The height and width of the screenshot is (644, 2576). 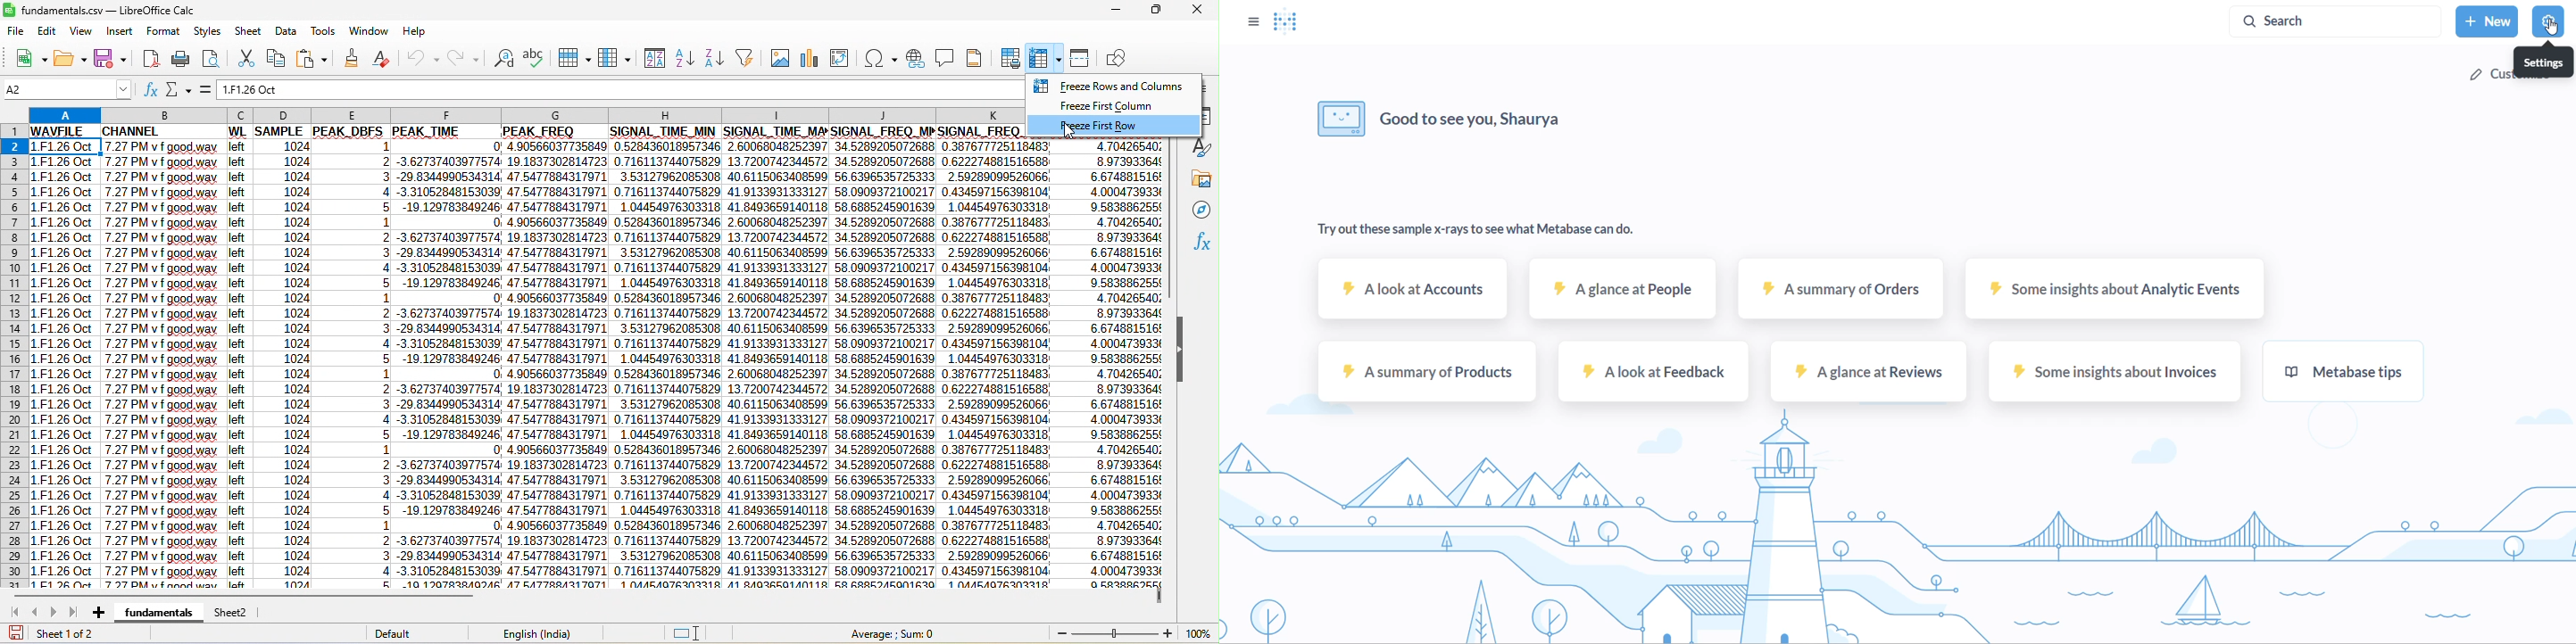 I want to click on redo, so click(x=469, y=57).